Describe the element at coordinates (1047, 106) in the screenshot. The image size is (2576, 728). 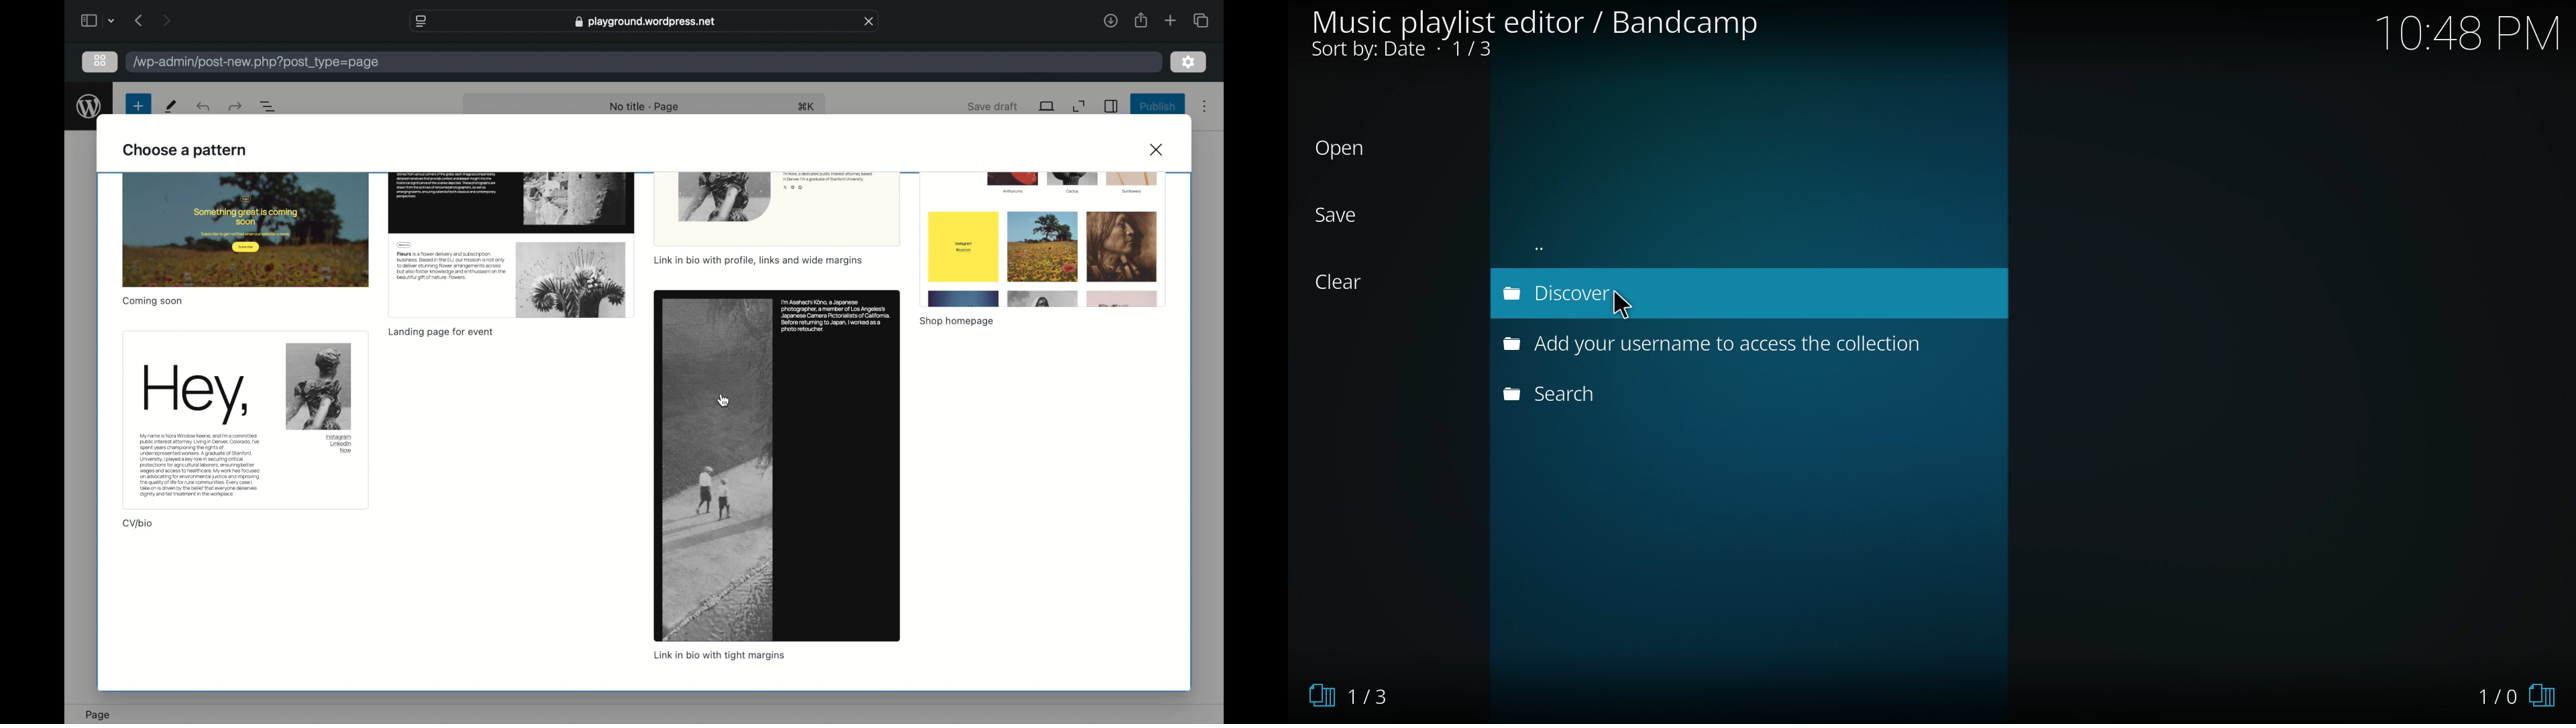
I see `view` at that location.